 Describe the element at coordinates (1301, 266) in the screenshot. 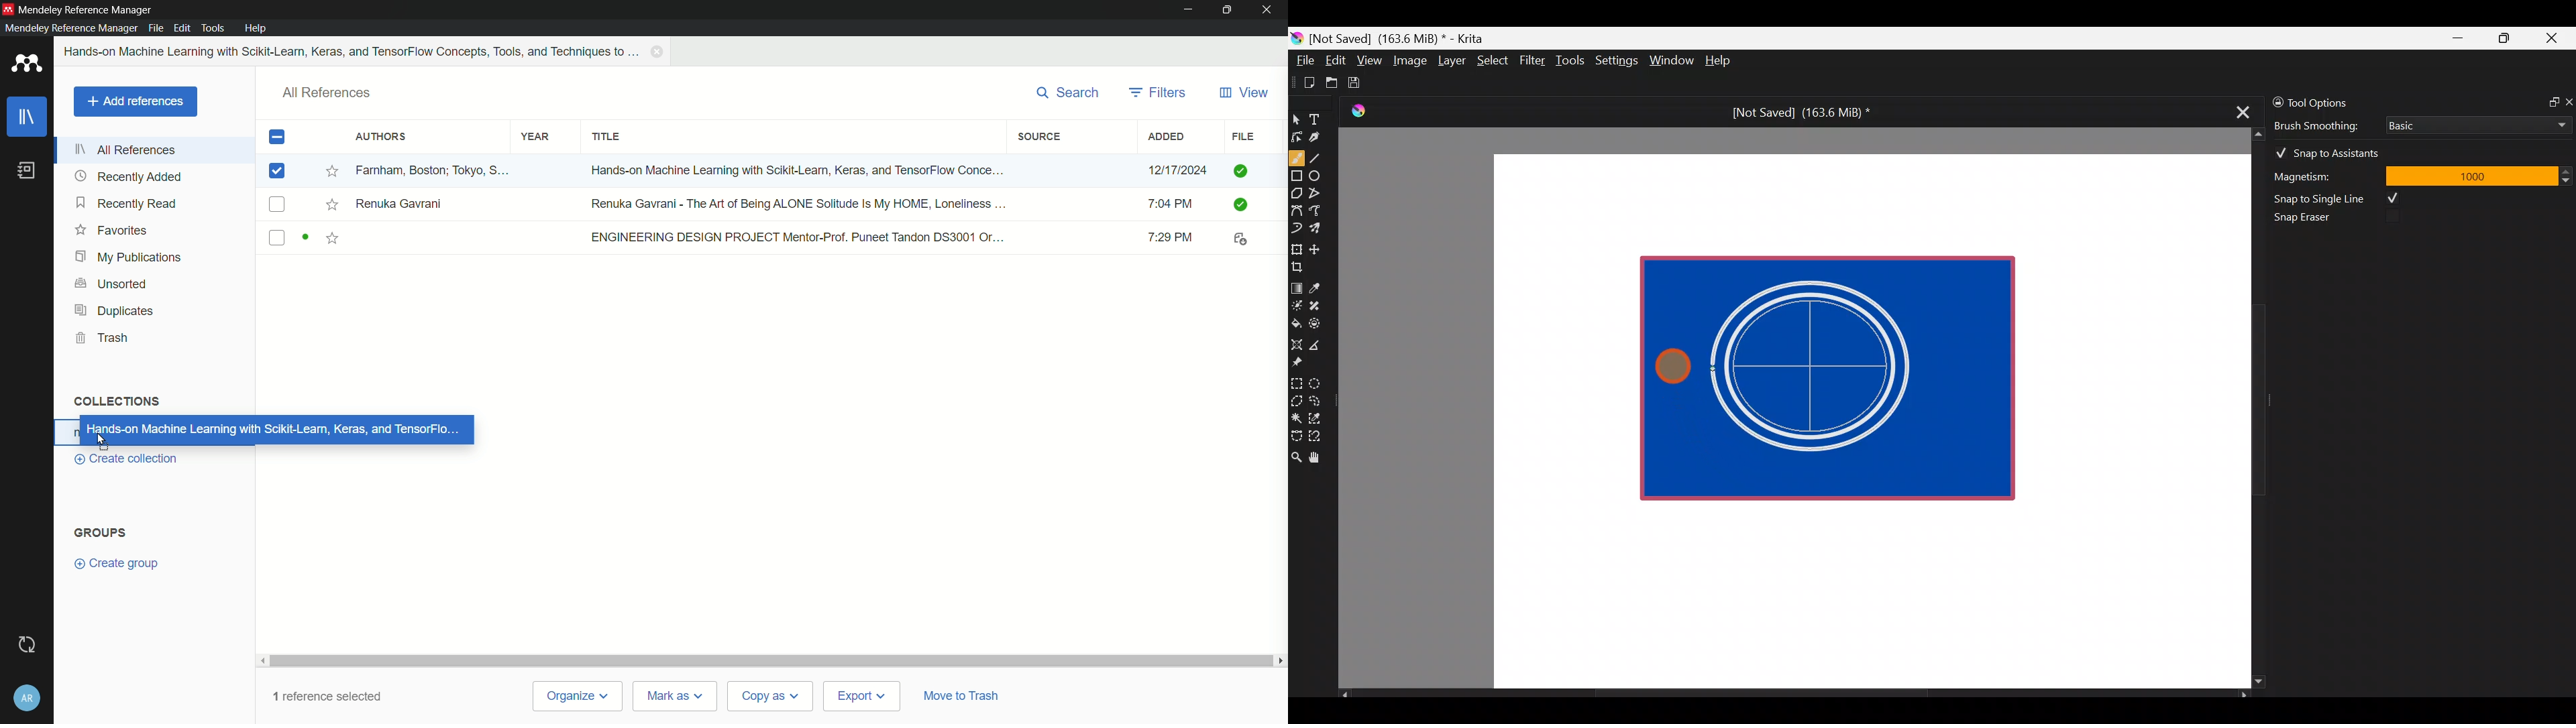

I see `Crop the image to an area` at that location.